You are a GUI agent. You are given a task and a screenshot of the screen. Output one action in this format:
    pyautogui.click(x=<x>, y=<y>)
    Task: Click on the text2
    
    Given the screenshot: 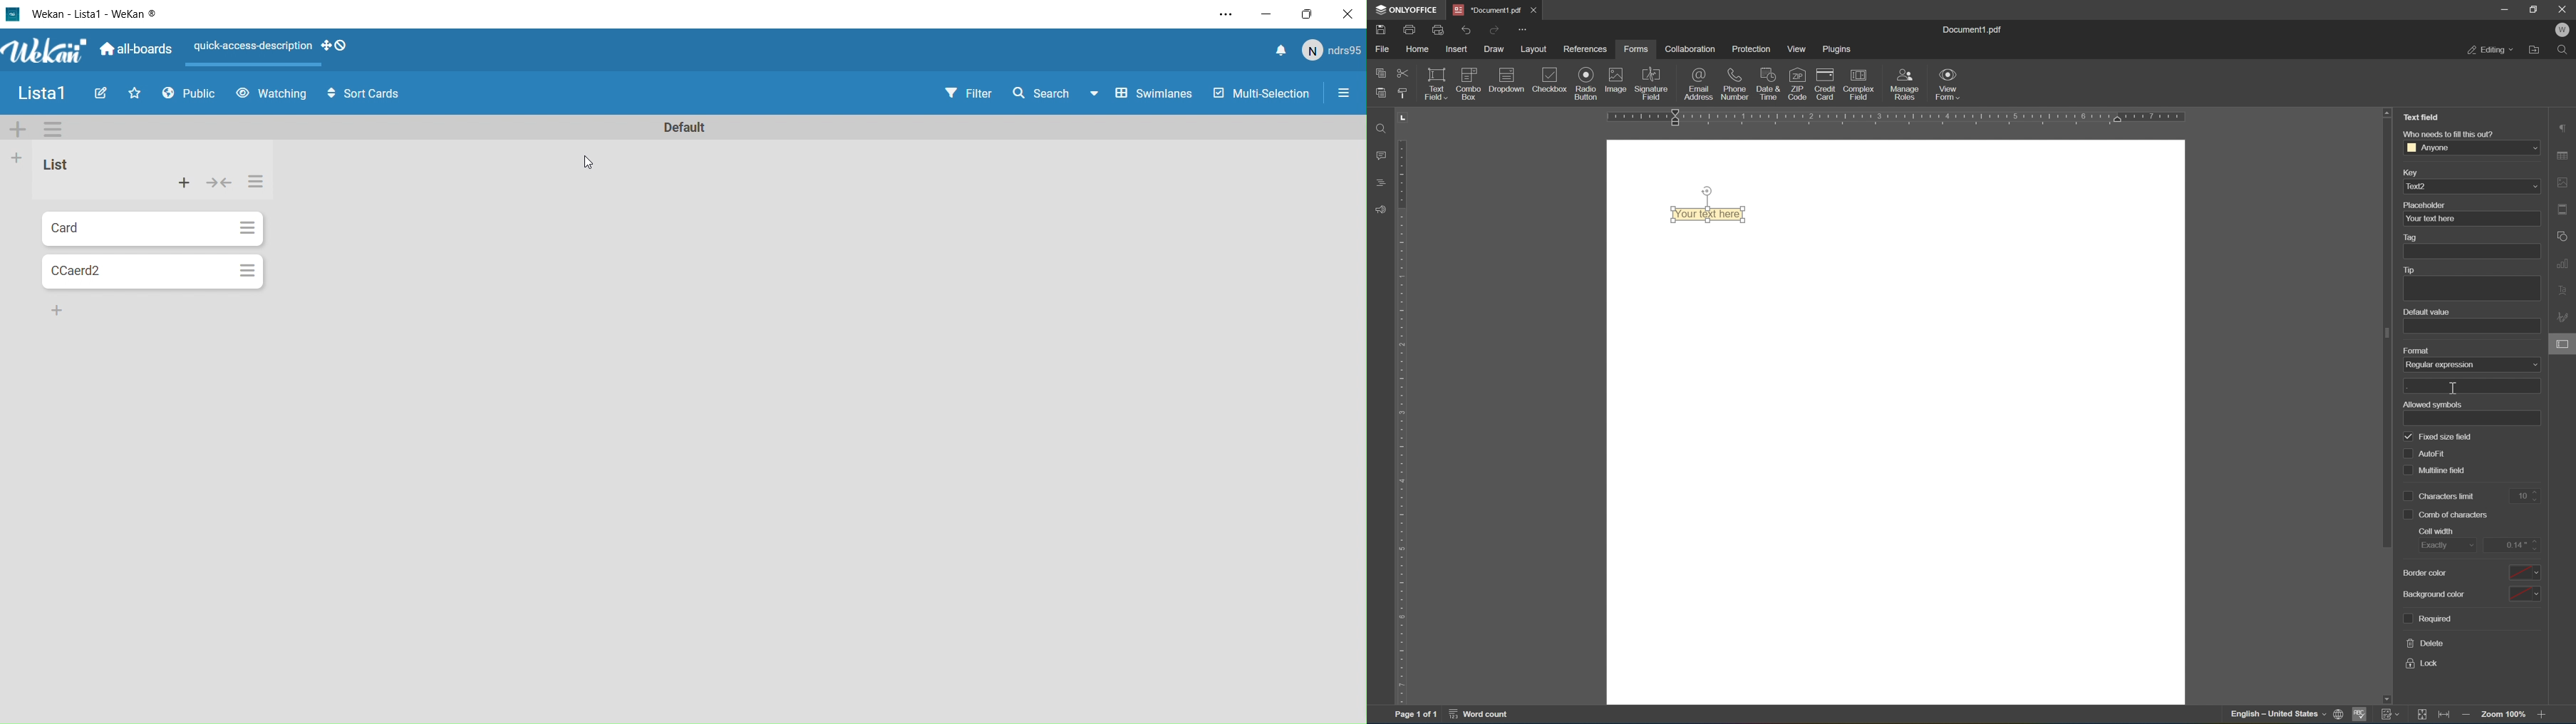 What is the action you would take?
    pyautogui.click(x=2470, y=186)
    